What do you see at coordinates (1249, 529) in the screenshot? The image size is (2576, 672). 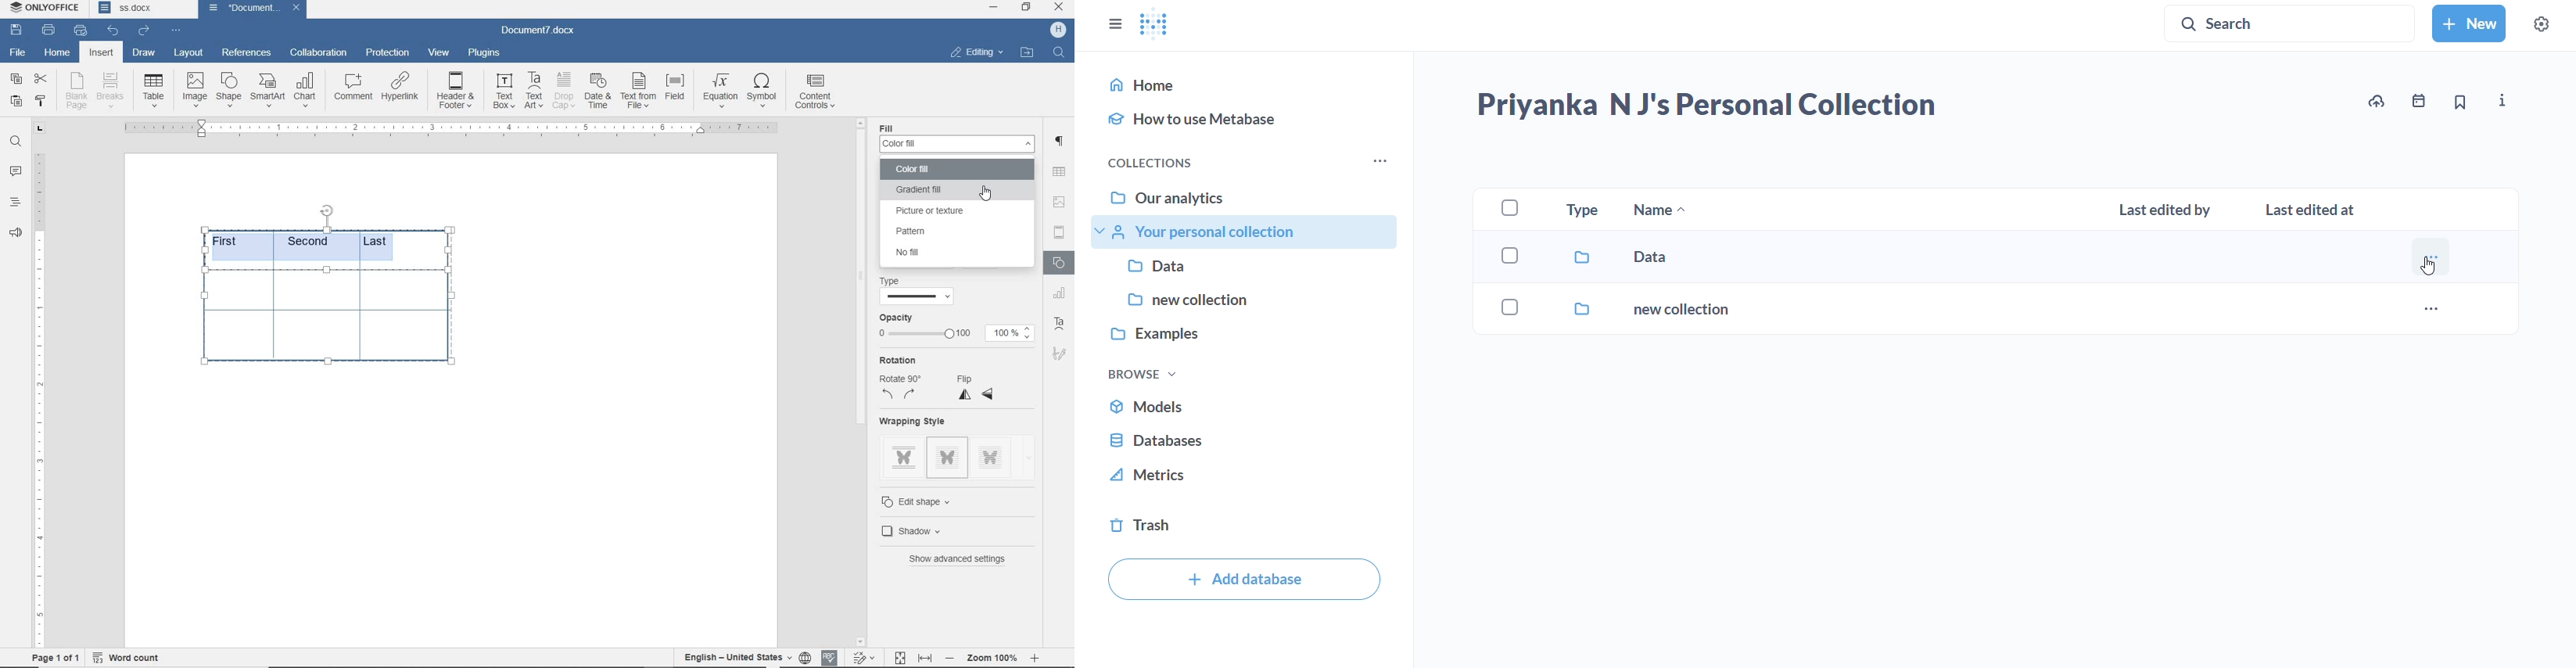 I see `trash` at bounding box center [1249, 529].